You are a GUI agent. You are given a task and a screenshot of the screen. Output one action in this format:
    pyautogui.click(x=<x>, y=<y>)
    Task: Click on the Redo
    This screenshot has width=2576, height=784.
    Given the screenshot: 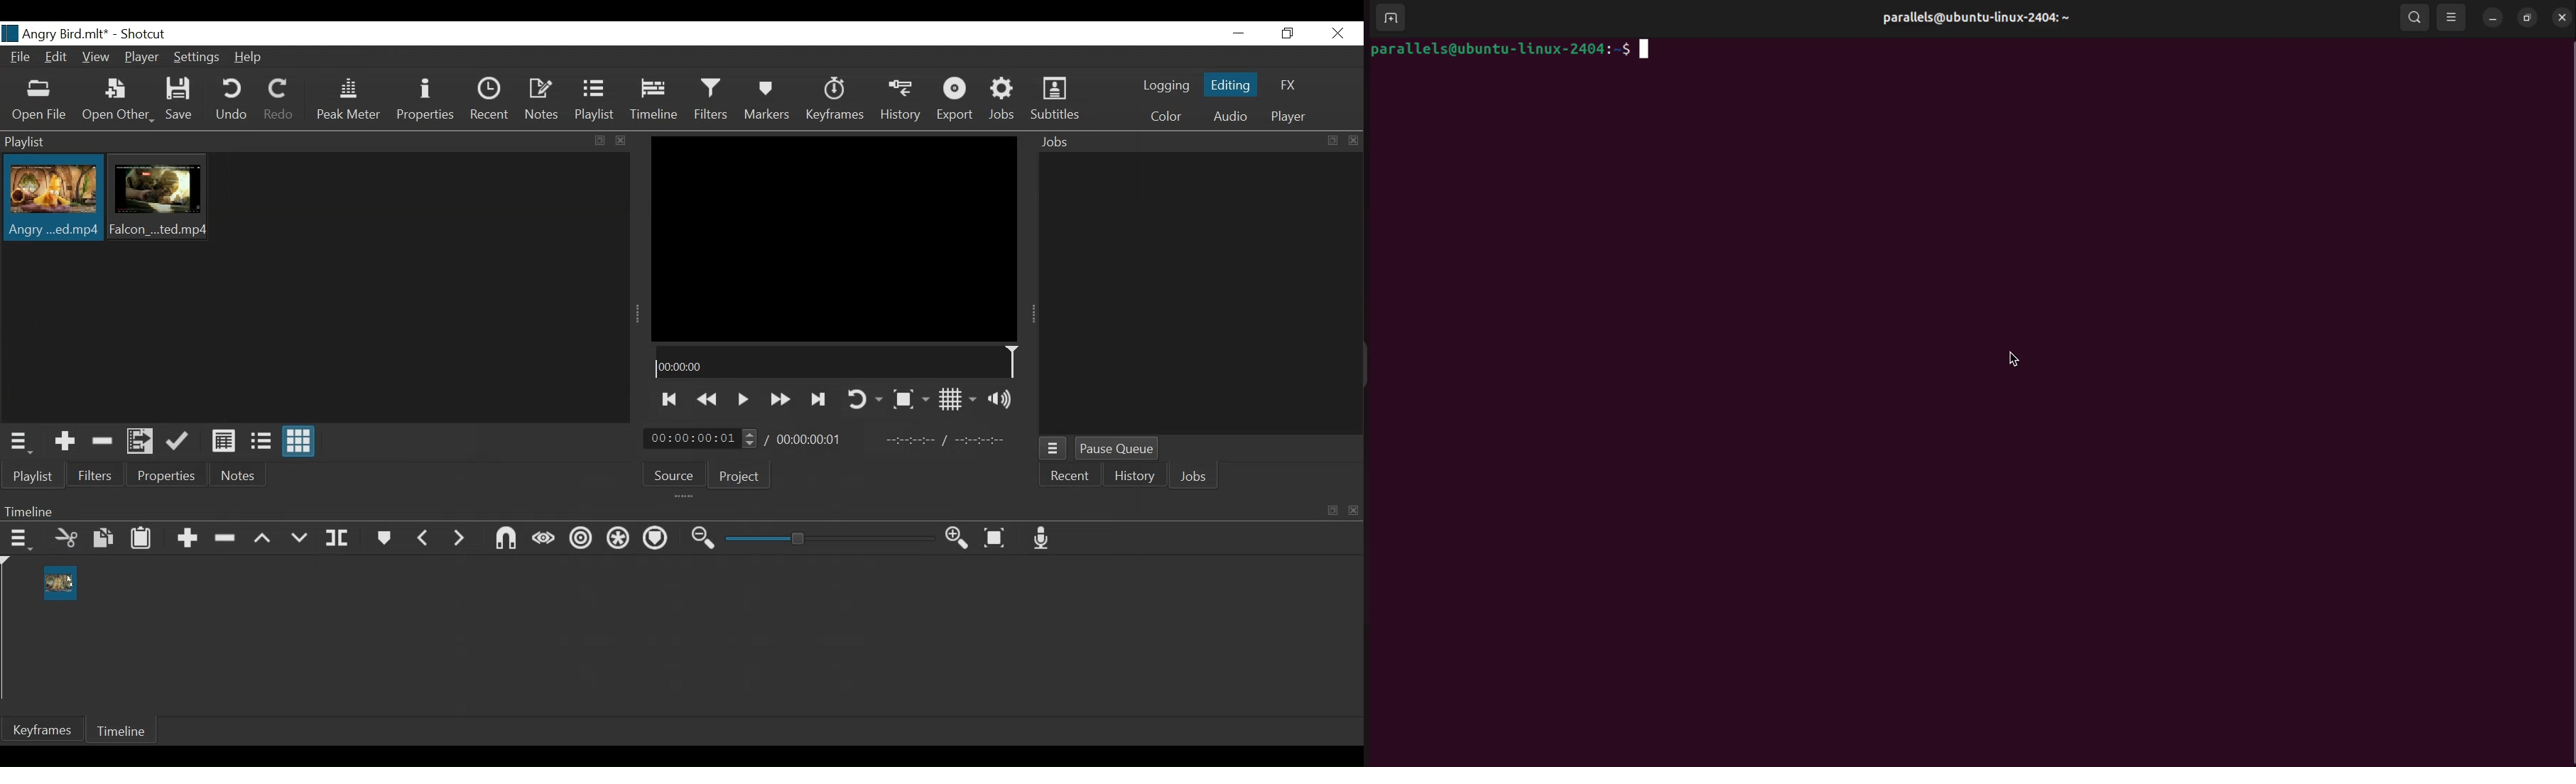 What is the action you would take?
    pyautogui.click(x=278, y=100)
    